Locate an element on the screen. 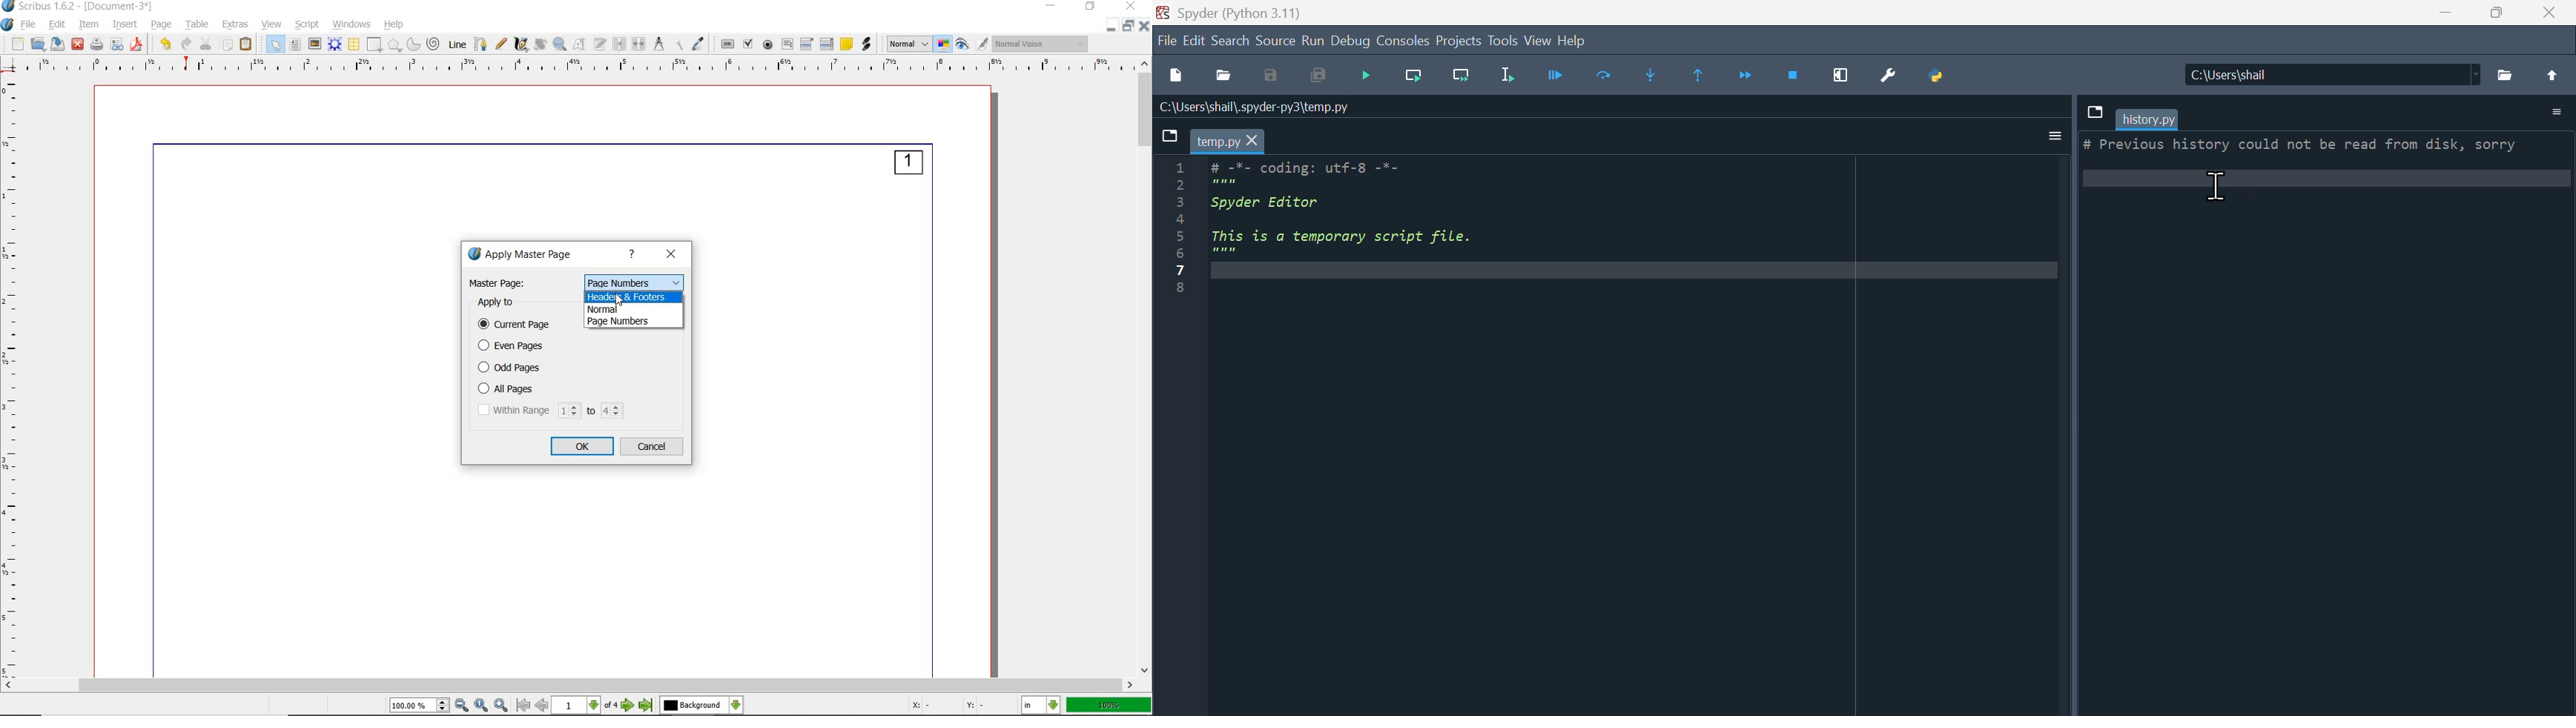  apply to is located at coordinates (499, 302).